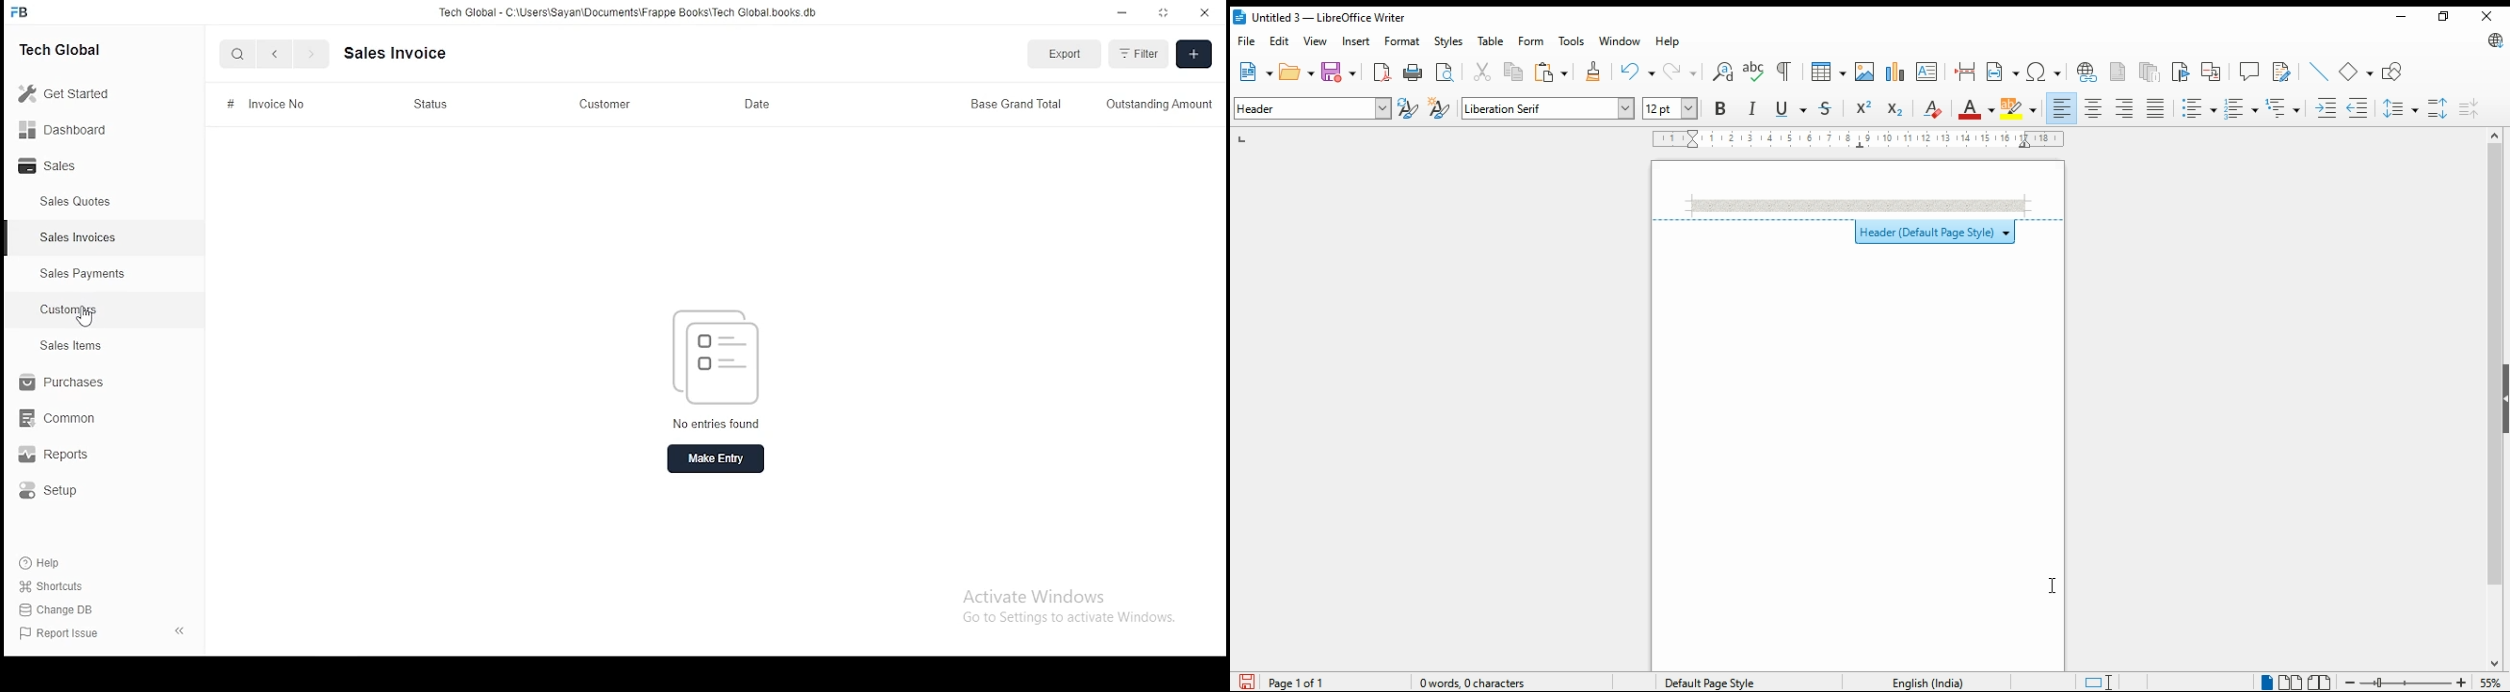 The width and height of the screenshot is (2520, 700). I want to click on increase indent, so click(2327, 108).